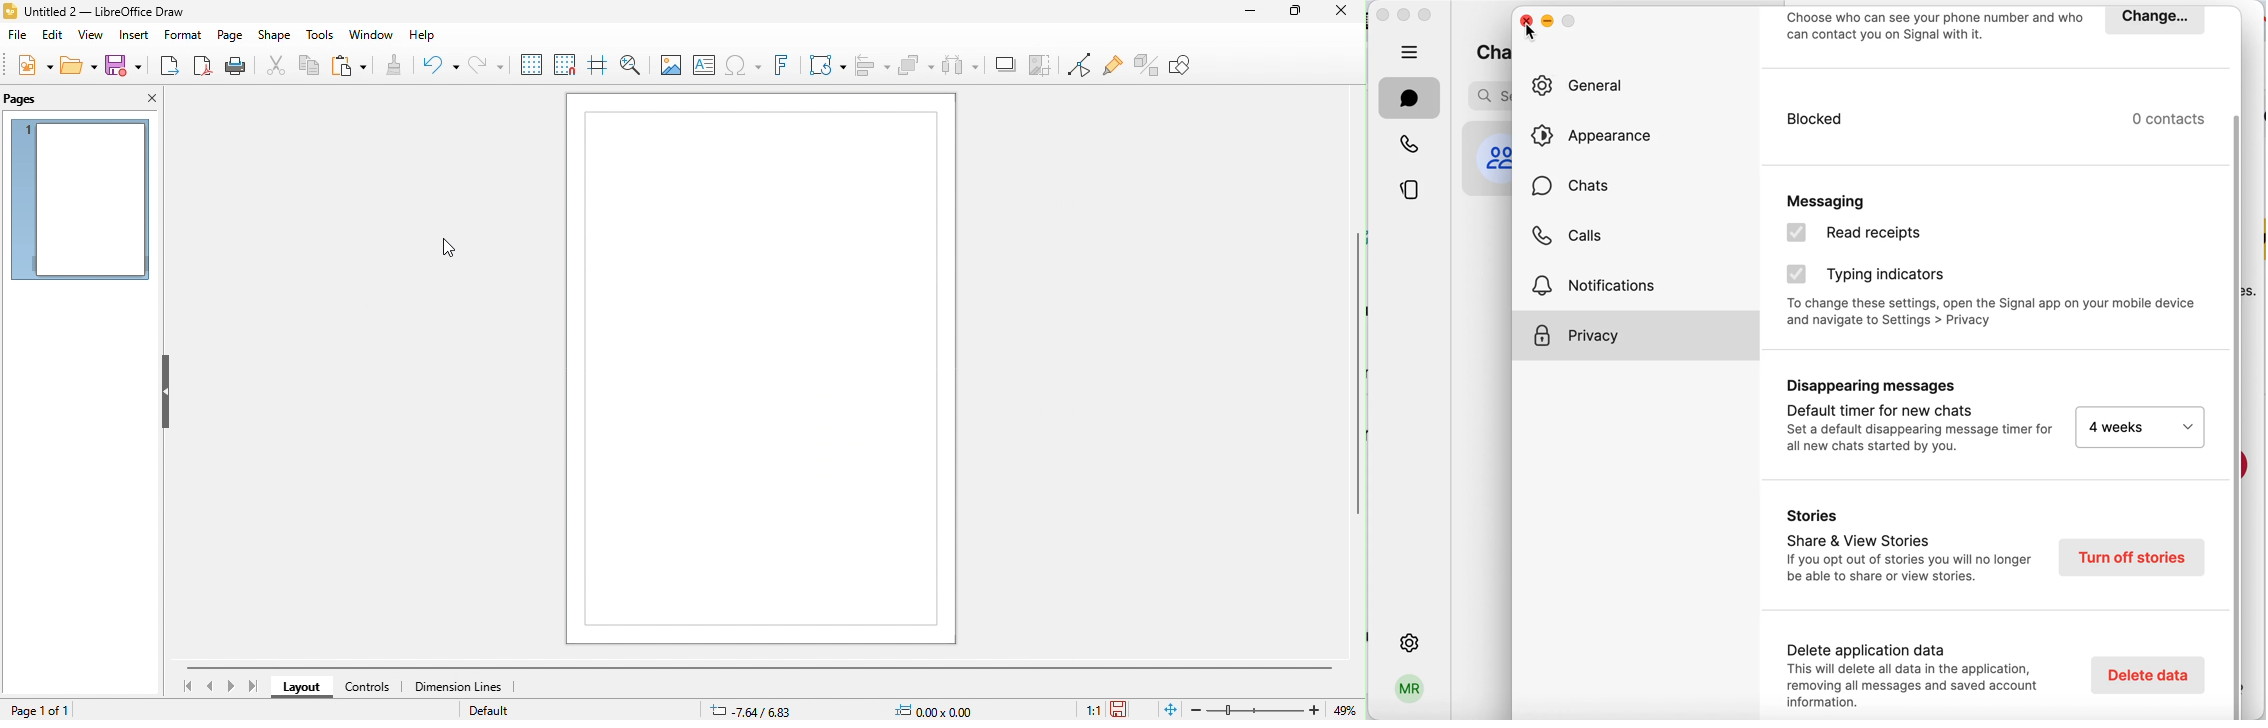 The width and height of the screenshot is (2268, 728). Describe the element at coordinates (277, 68) in the screenshot. I see `cut` at that location.